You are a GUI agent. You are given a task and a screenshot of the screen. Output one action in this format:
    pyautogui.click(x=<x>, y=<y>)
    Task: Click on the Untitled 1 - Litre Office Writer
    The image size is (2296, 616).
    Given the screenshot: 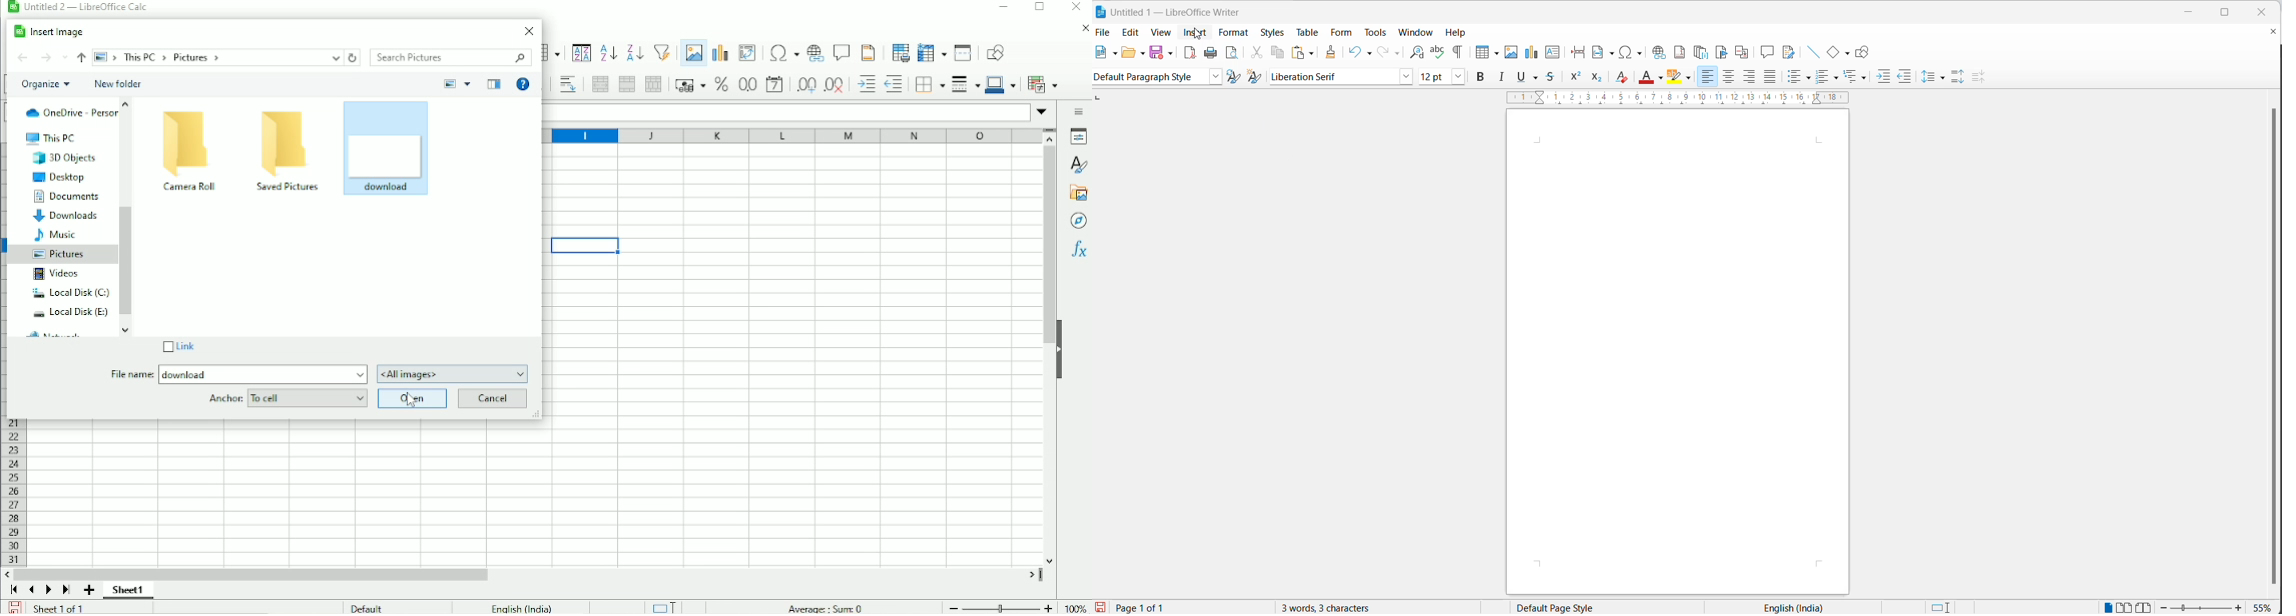 What is the action you would take?
    pyautogui.click(x=1176, y=11)
    